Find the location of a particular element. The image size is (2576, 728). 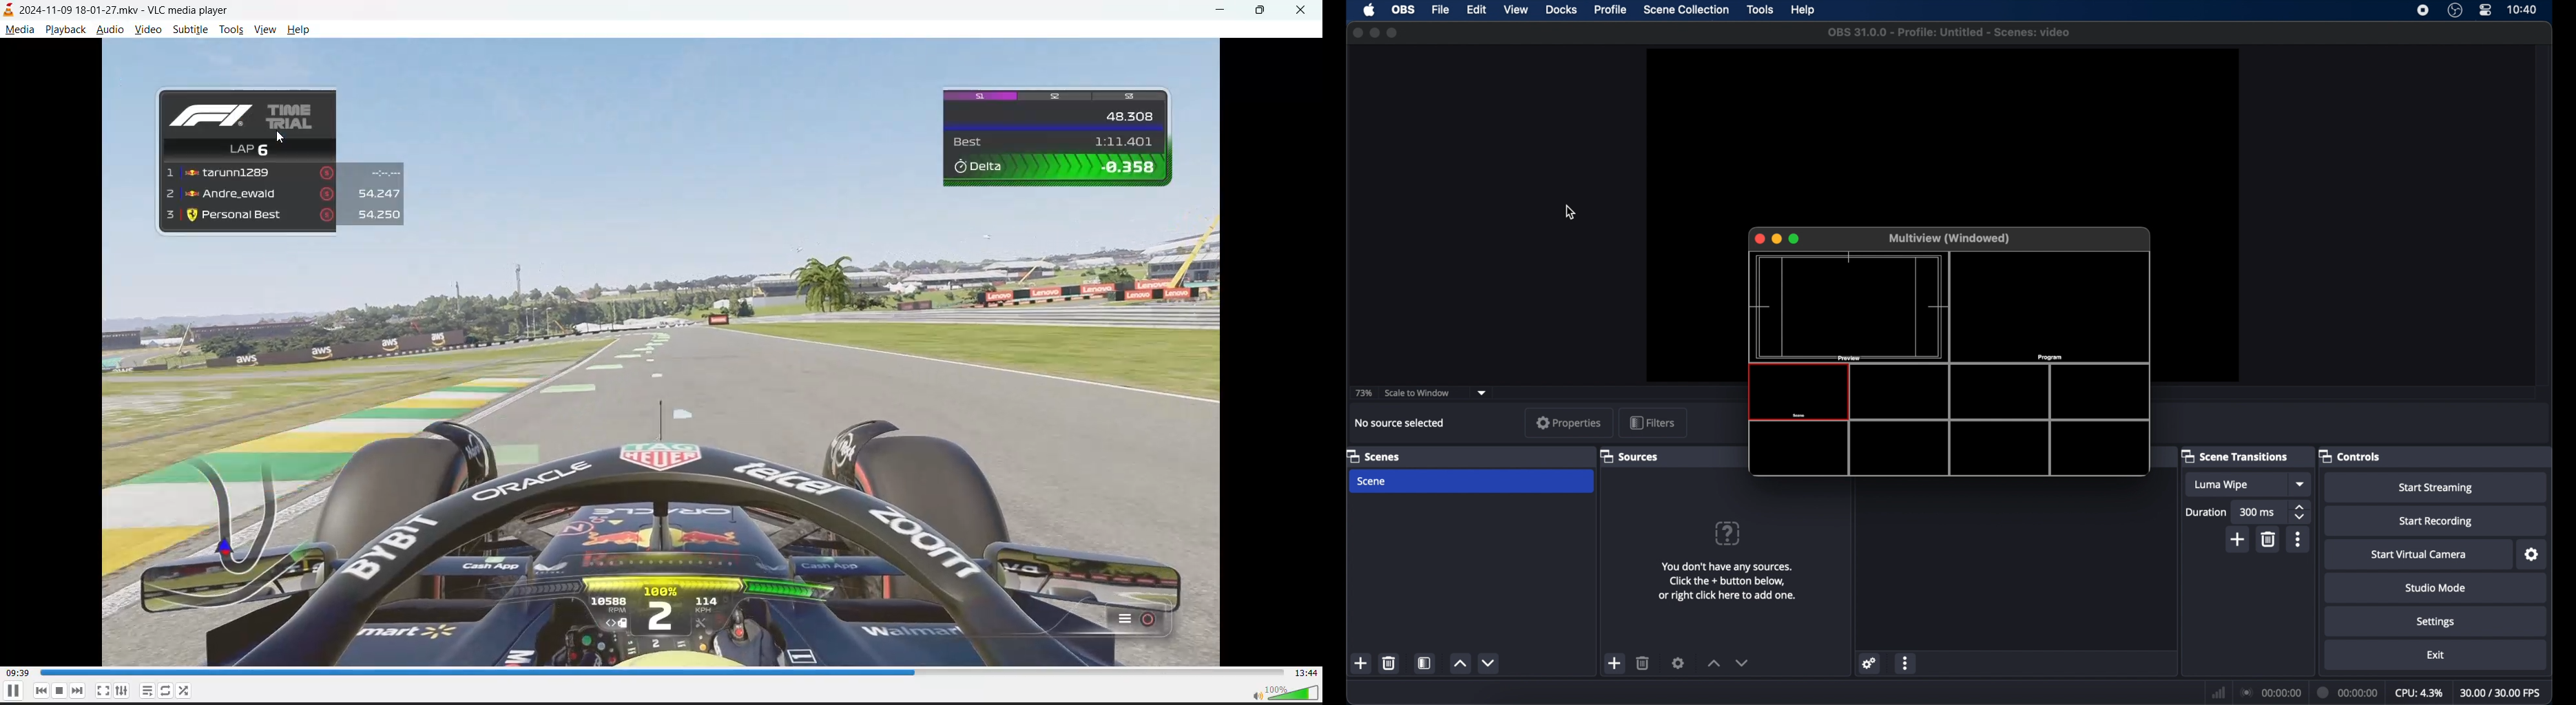

subtitle is located at coordinates (192, 30).